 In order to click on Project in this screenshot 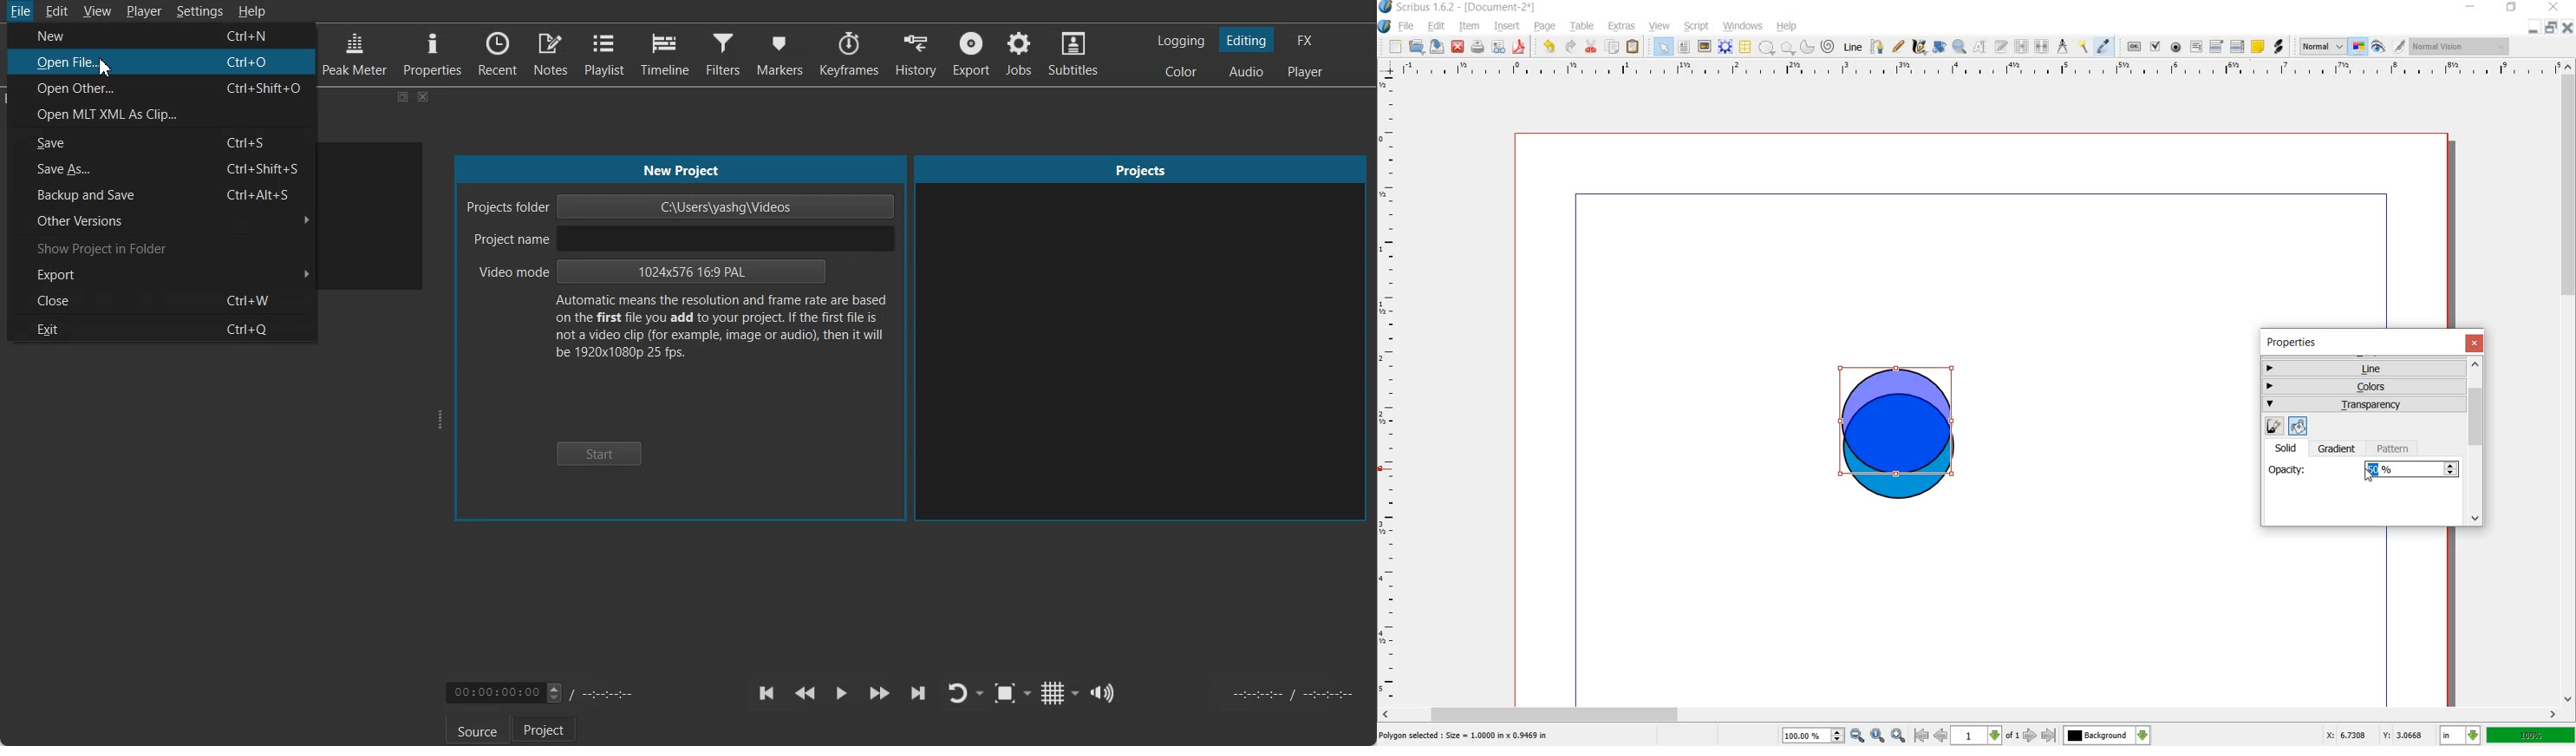, I will do `click(544, 729)`.